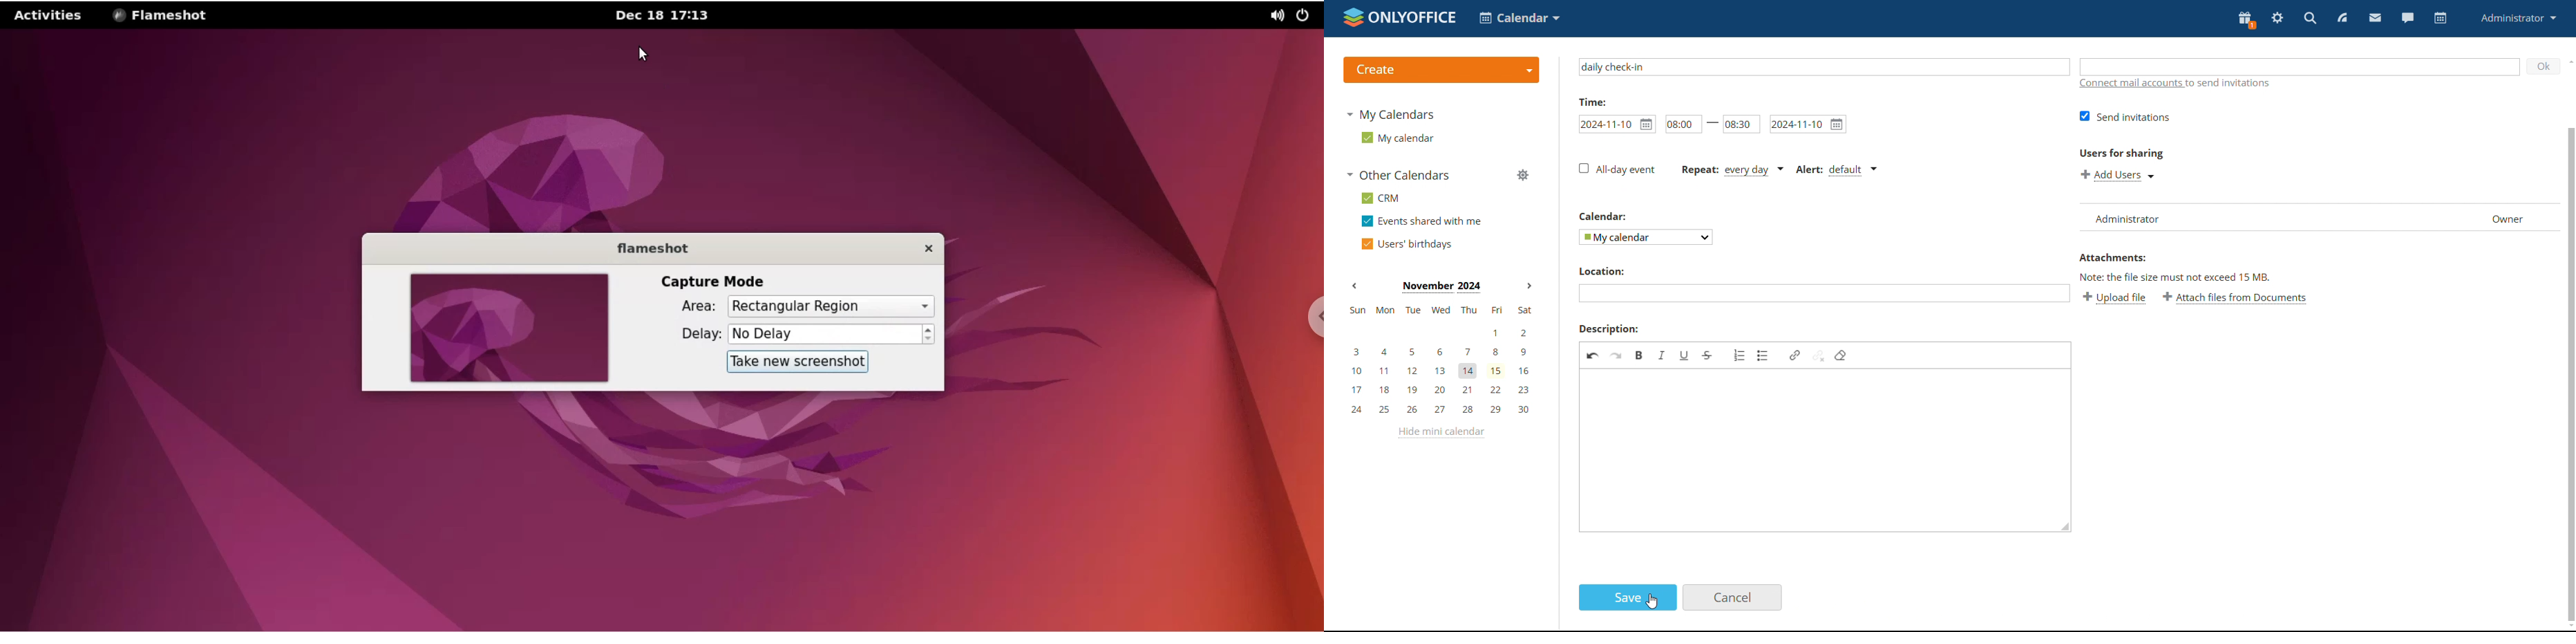  Describe the element at coordinates (1683, 356) in the screenshot. I see `underline` at that location.